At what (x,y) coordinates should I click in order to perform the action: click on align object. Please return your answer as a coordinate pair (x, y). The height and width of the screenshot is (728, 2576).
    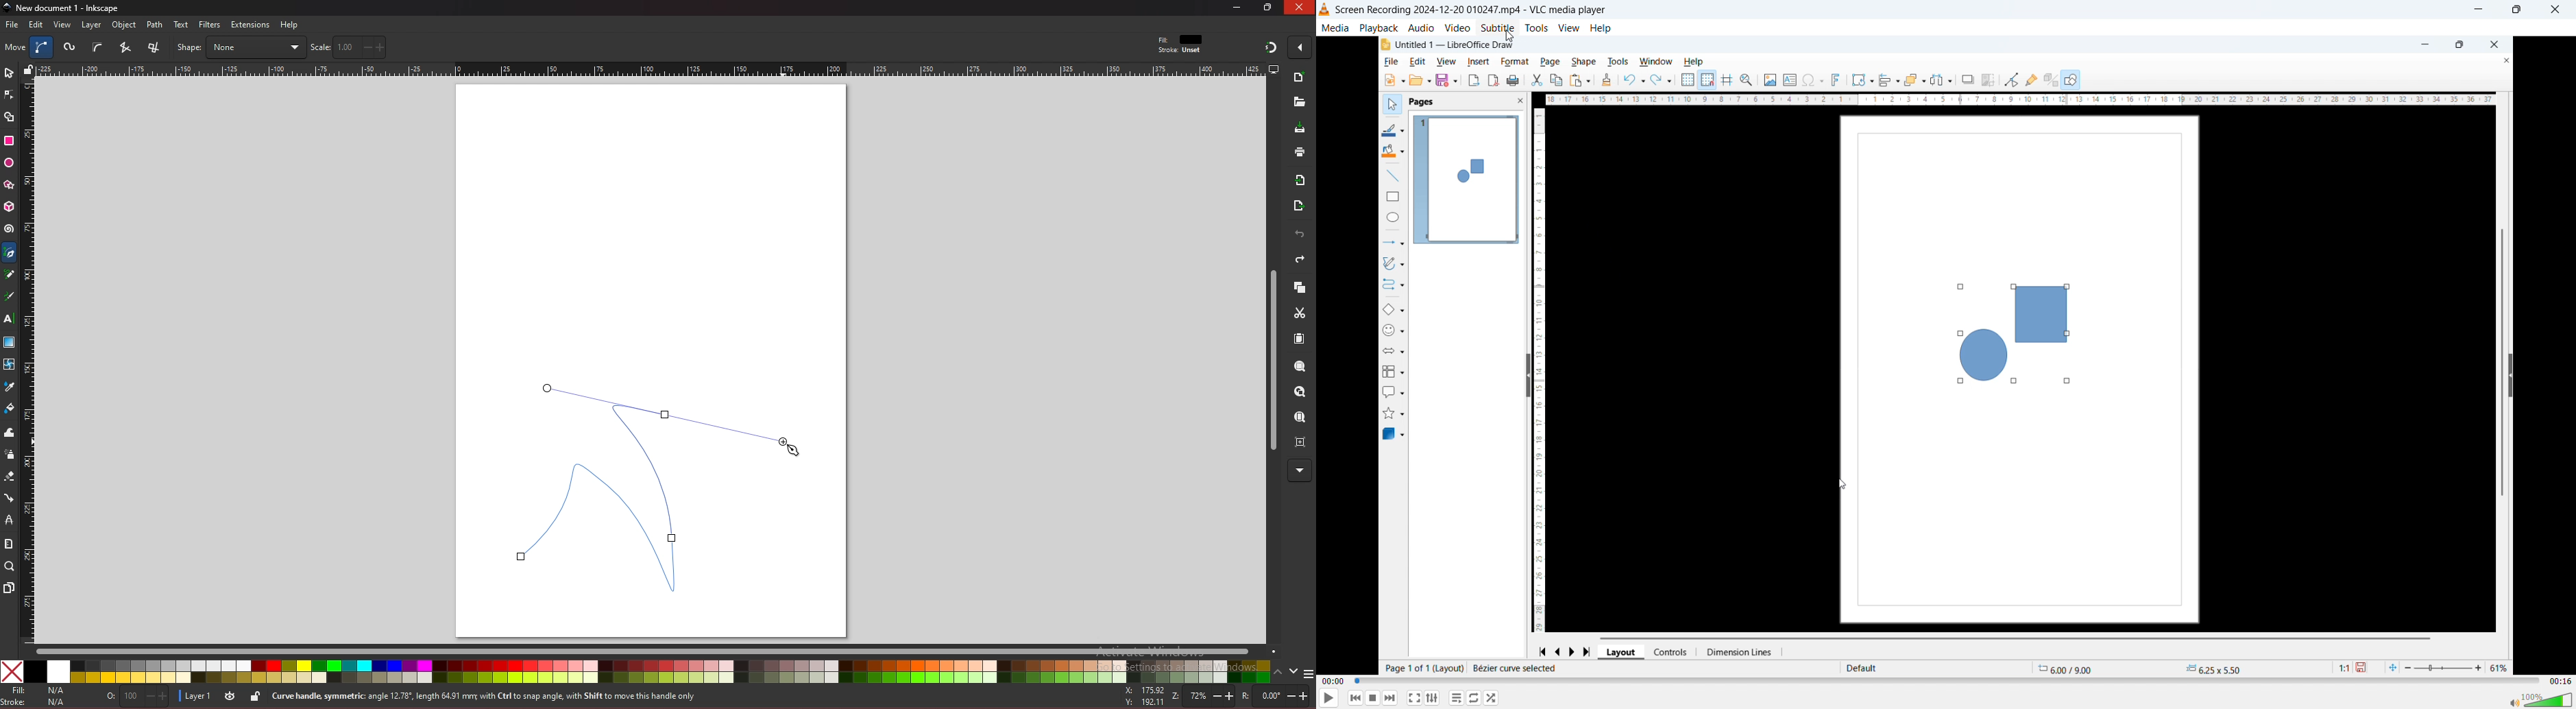
    Looking at the image, I should click on (1889, 81).